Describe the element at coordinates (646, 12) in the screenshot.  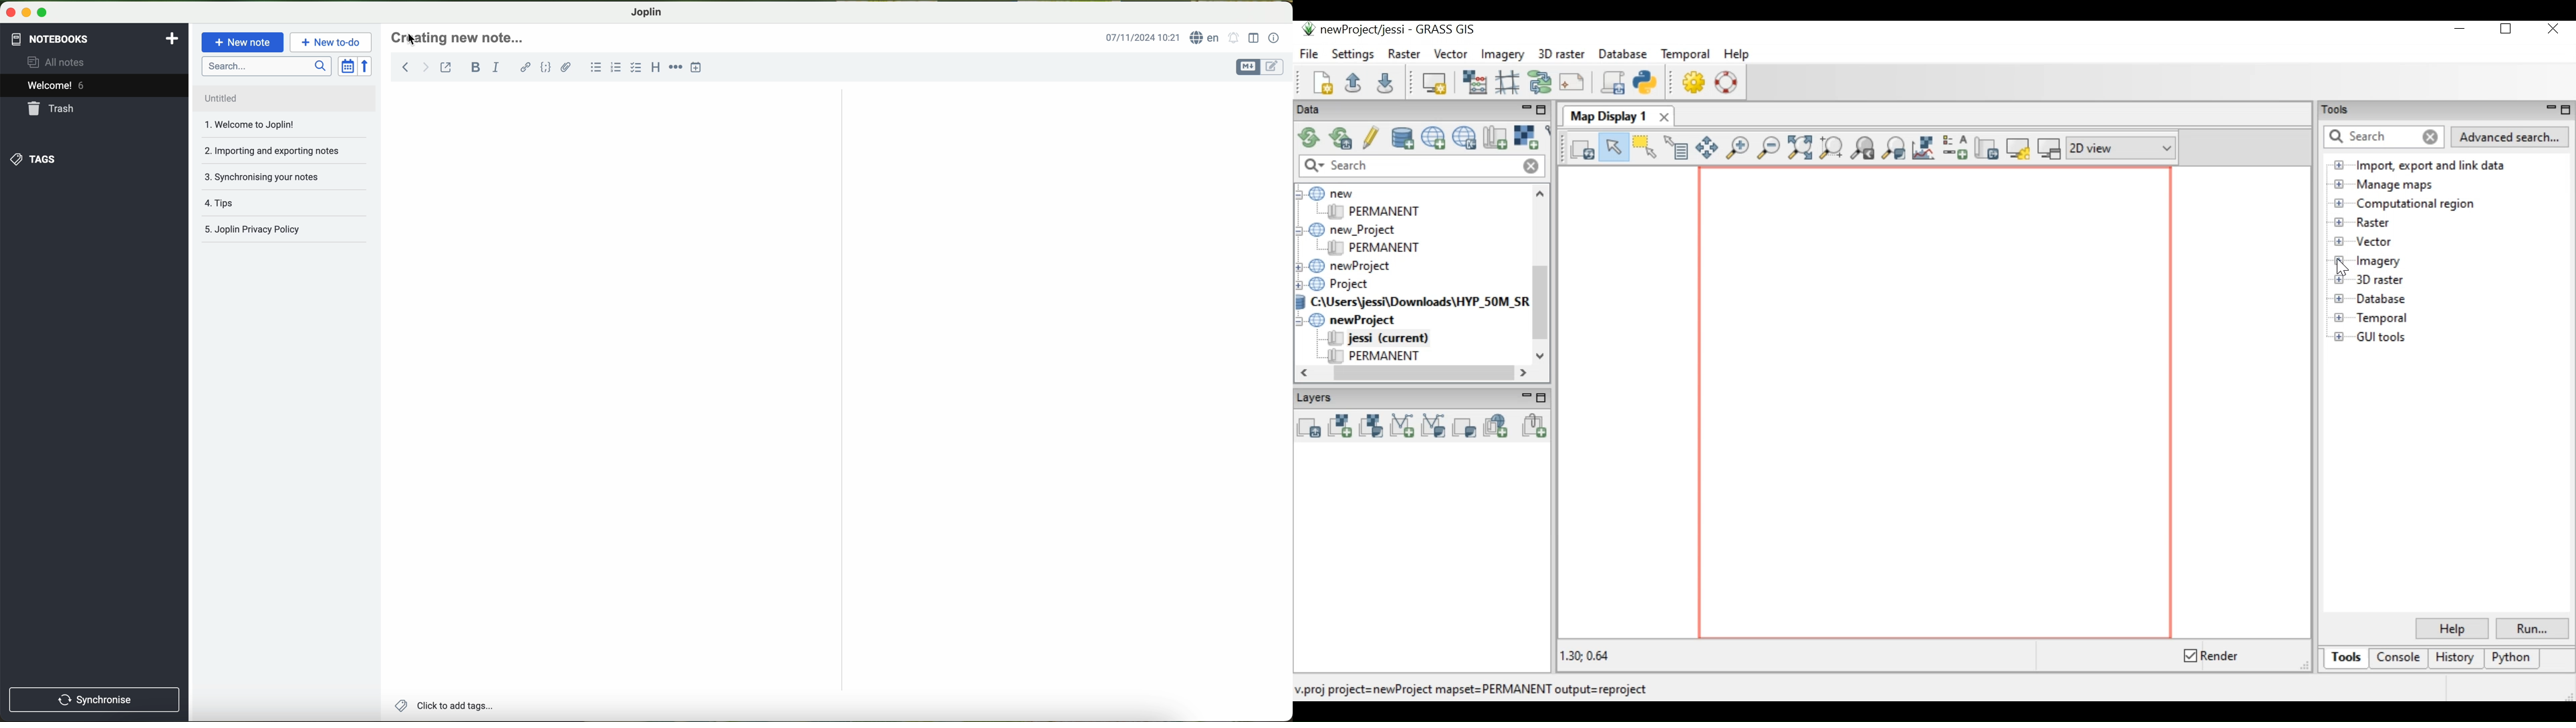
I see `Joplin` at that location.